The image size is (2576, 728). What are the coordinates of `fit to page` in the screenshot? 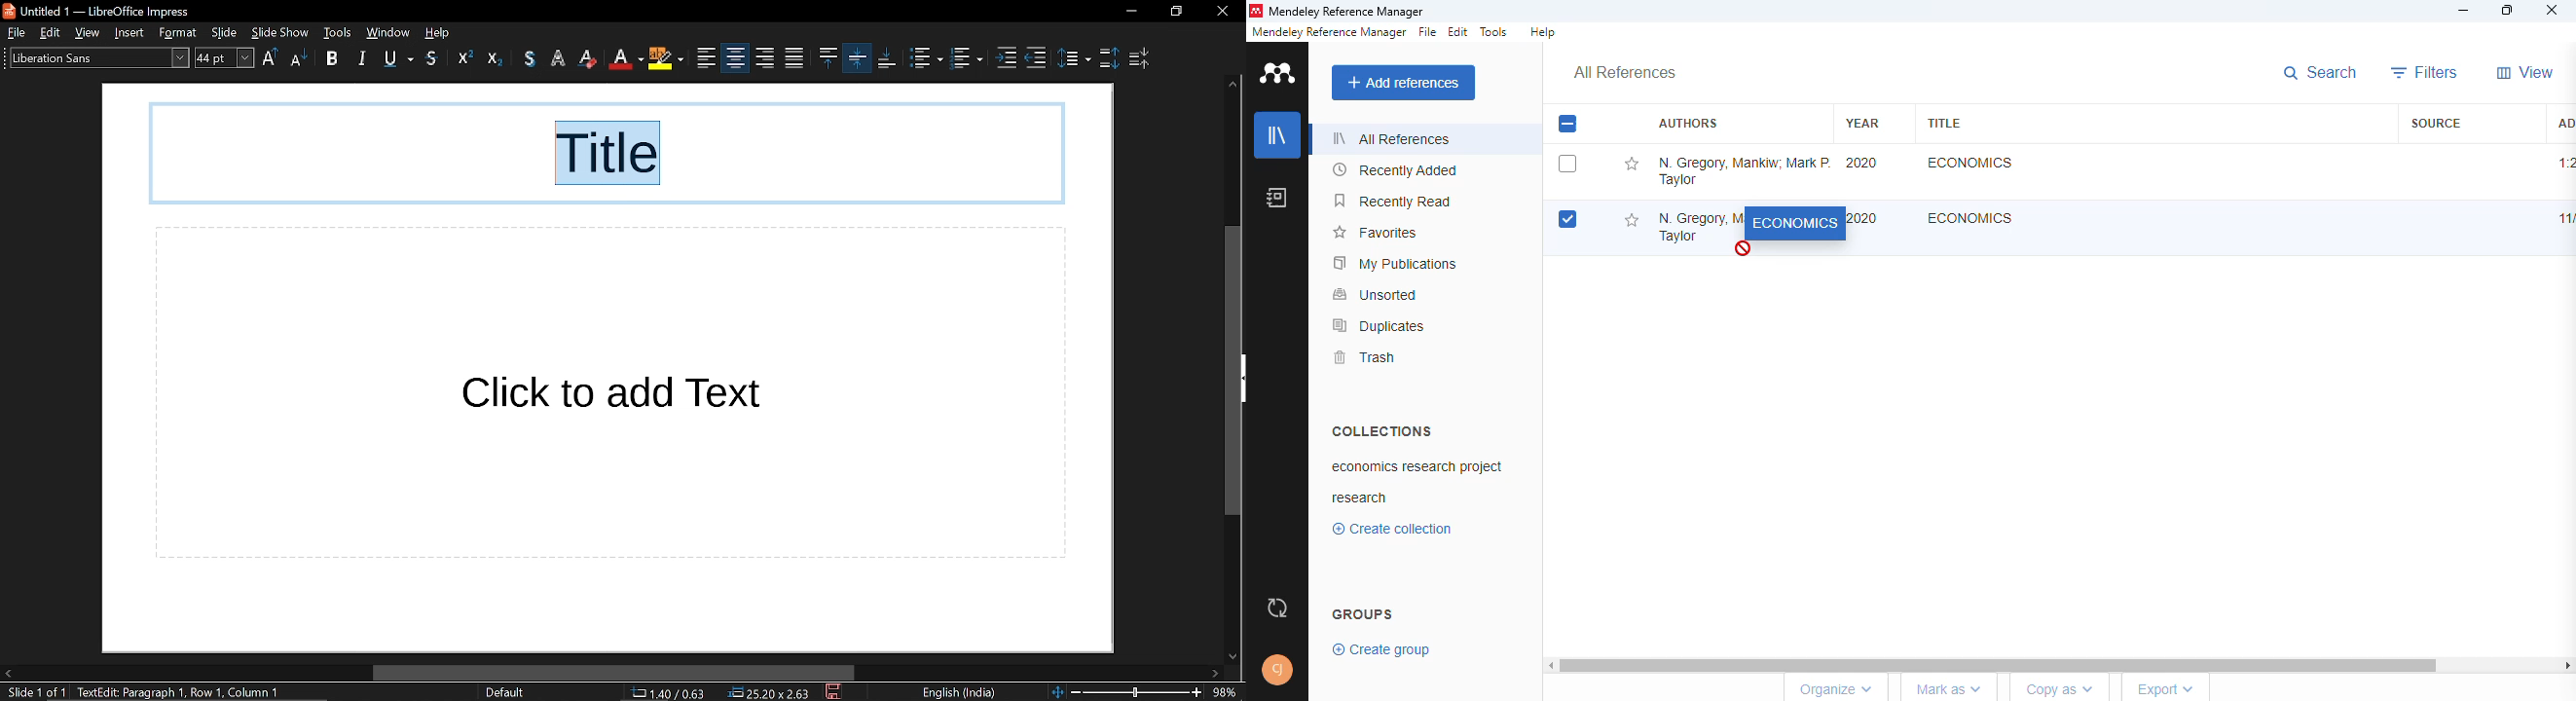 It's located at (1054, 690).